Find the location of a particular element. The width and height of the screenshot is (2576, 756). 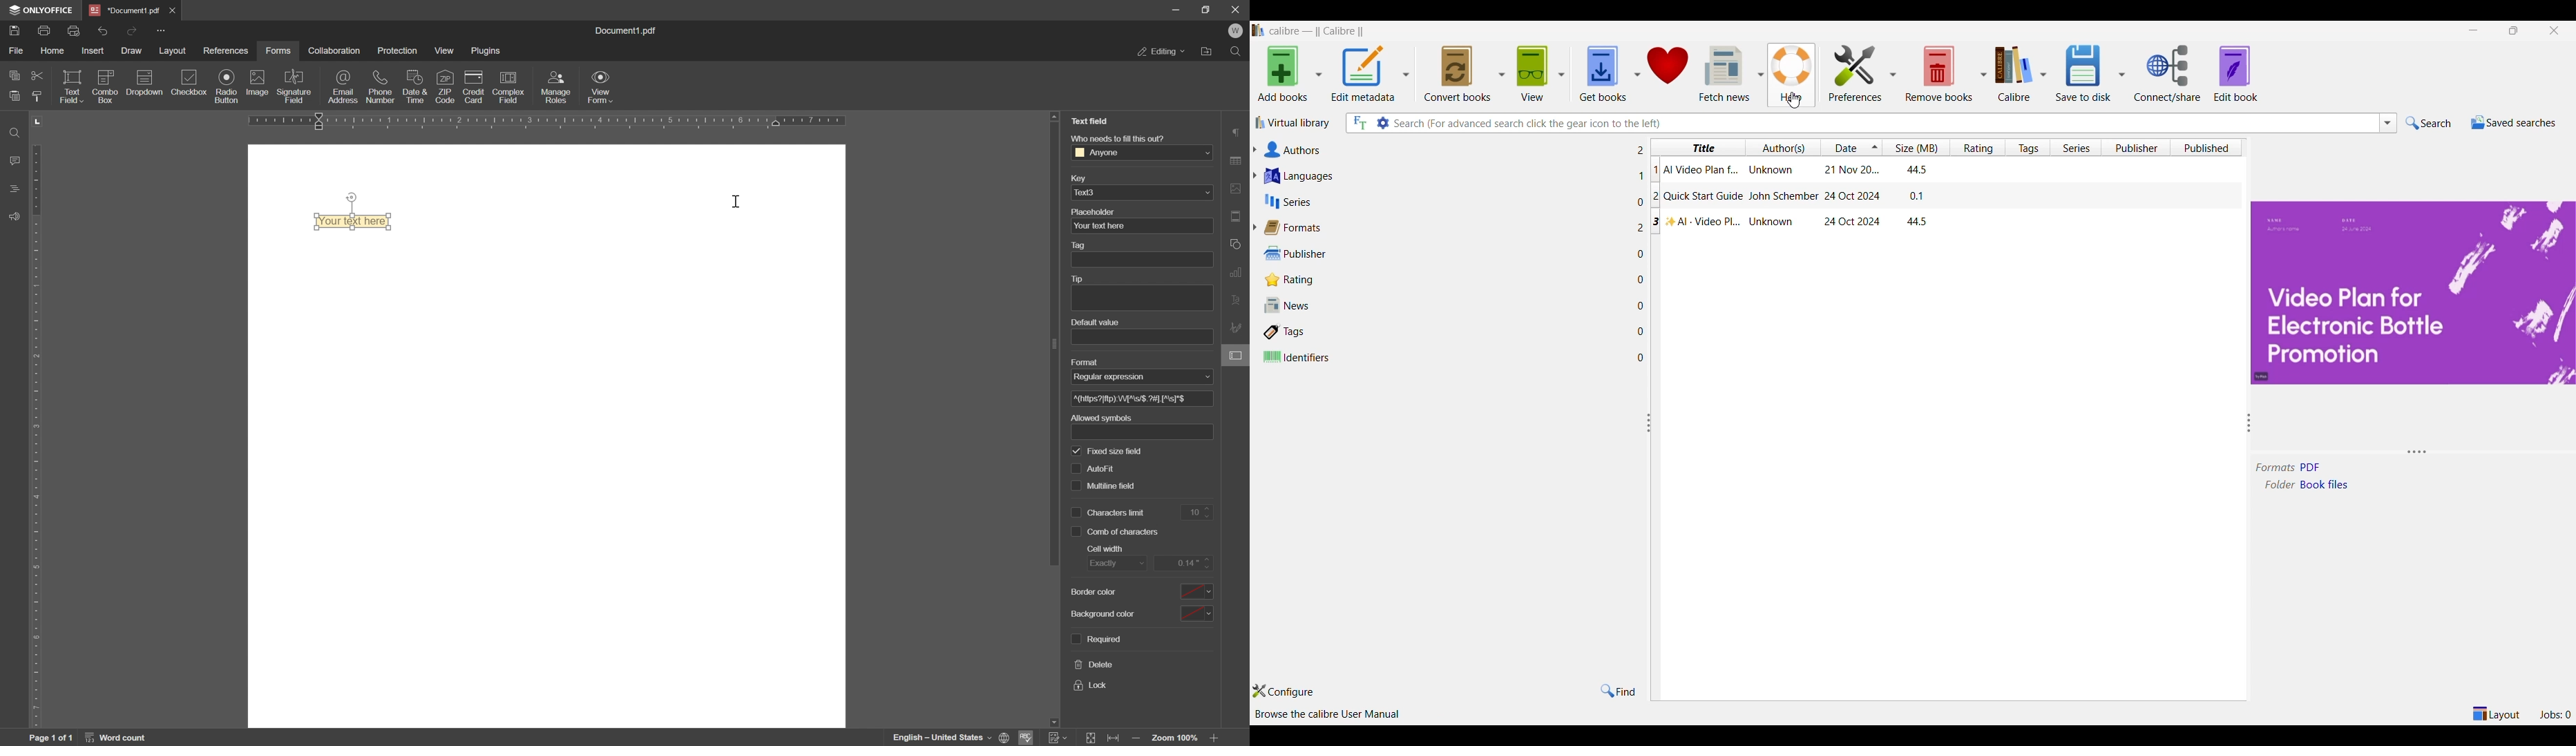

icon is located at coordinates (143, 85).